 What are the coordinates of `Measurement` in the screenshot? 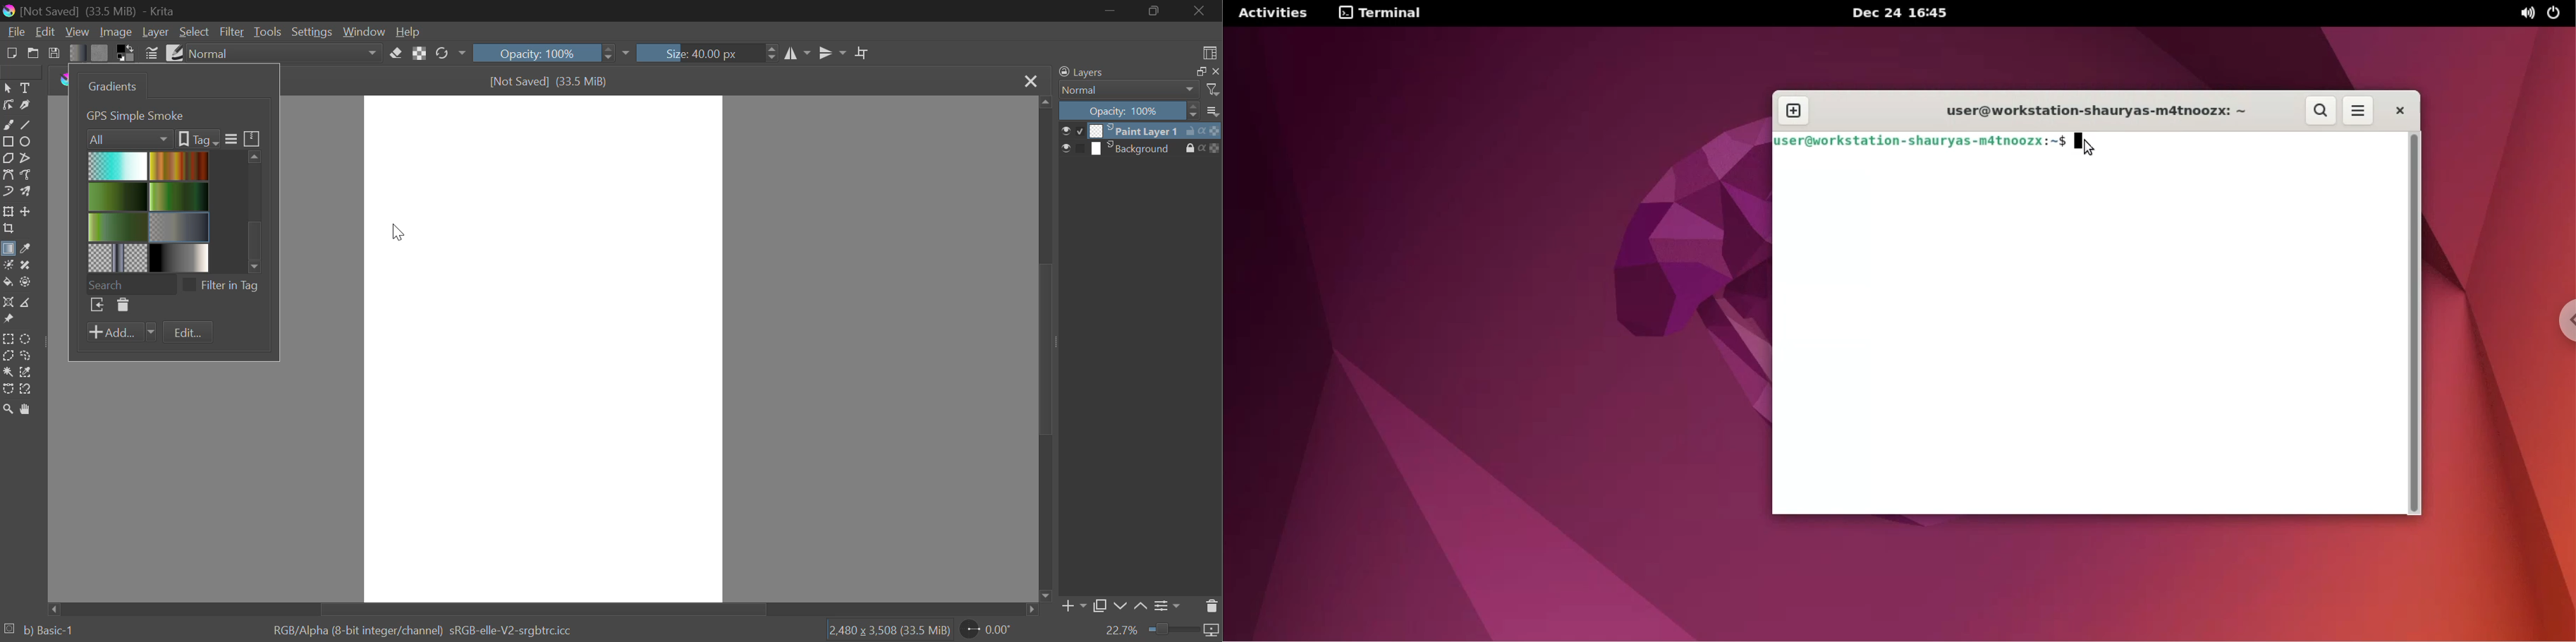 It's located at (26, 303).